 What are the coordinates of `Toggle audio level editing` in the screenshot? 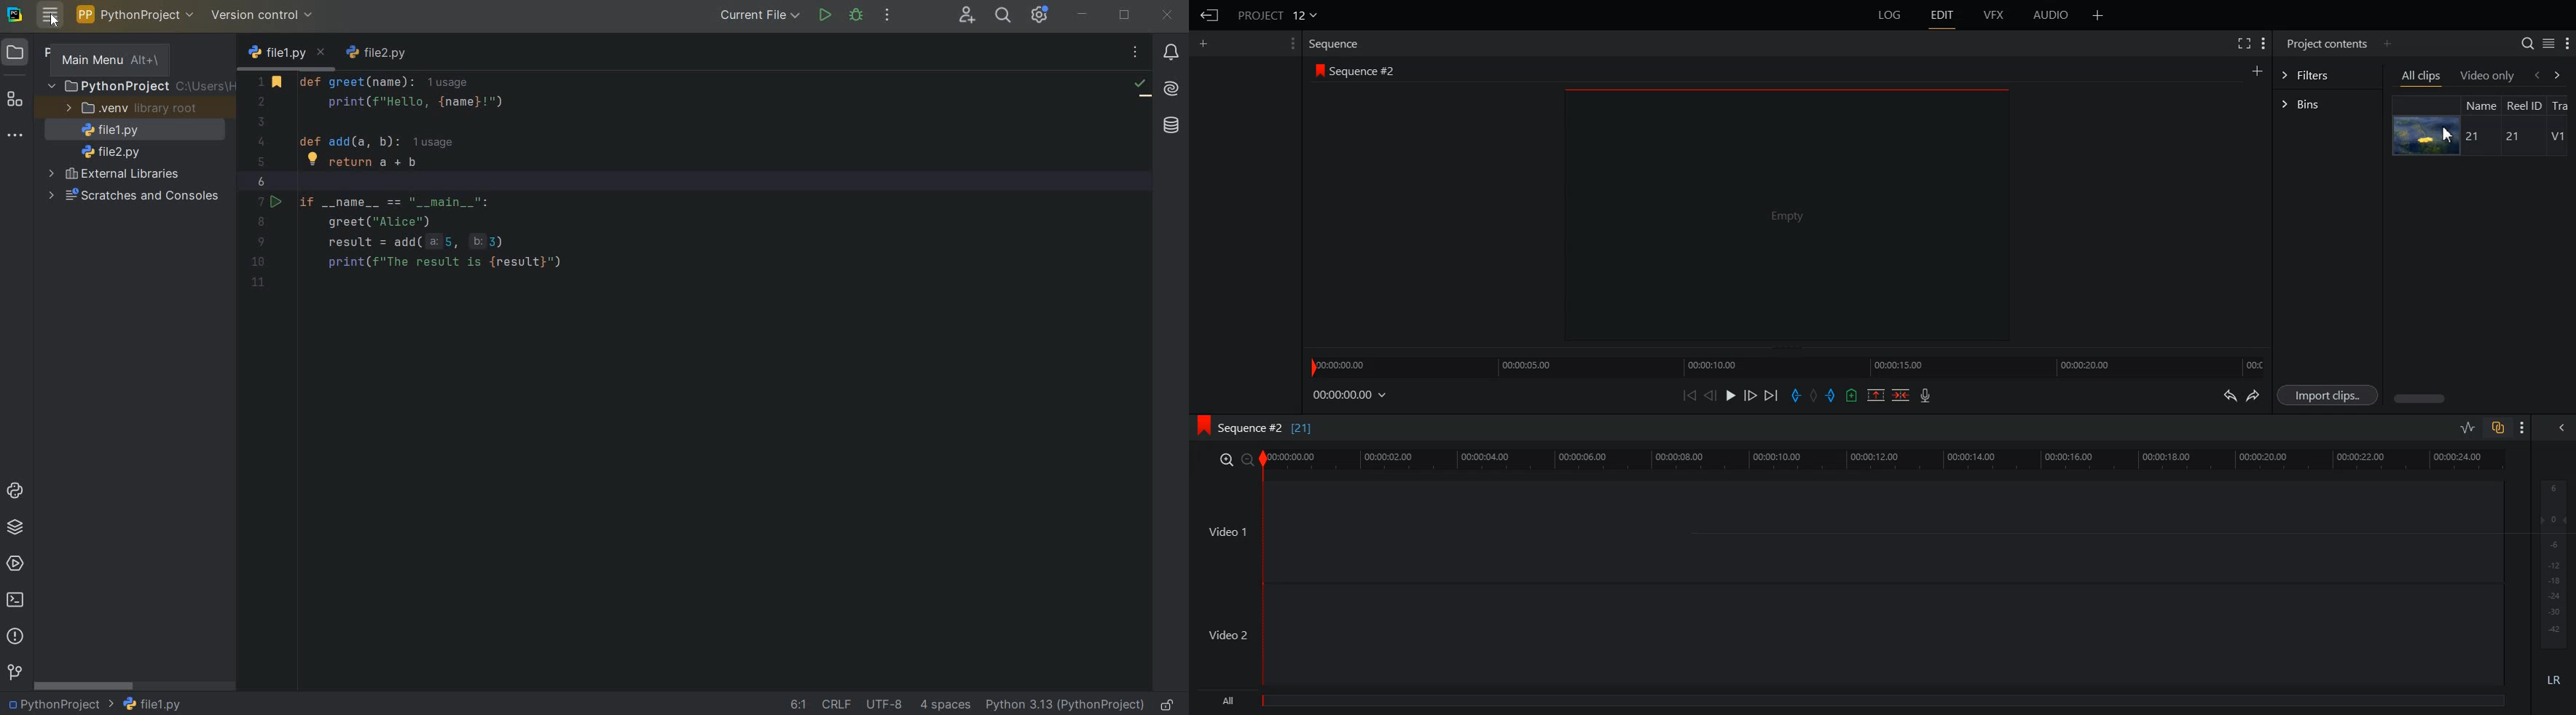 It's located at (2469, 427).